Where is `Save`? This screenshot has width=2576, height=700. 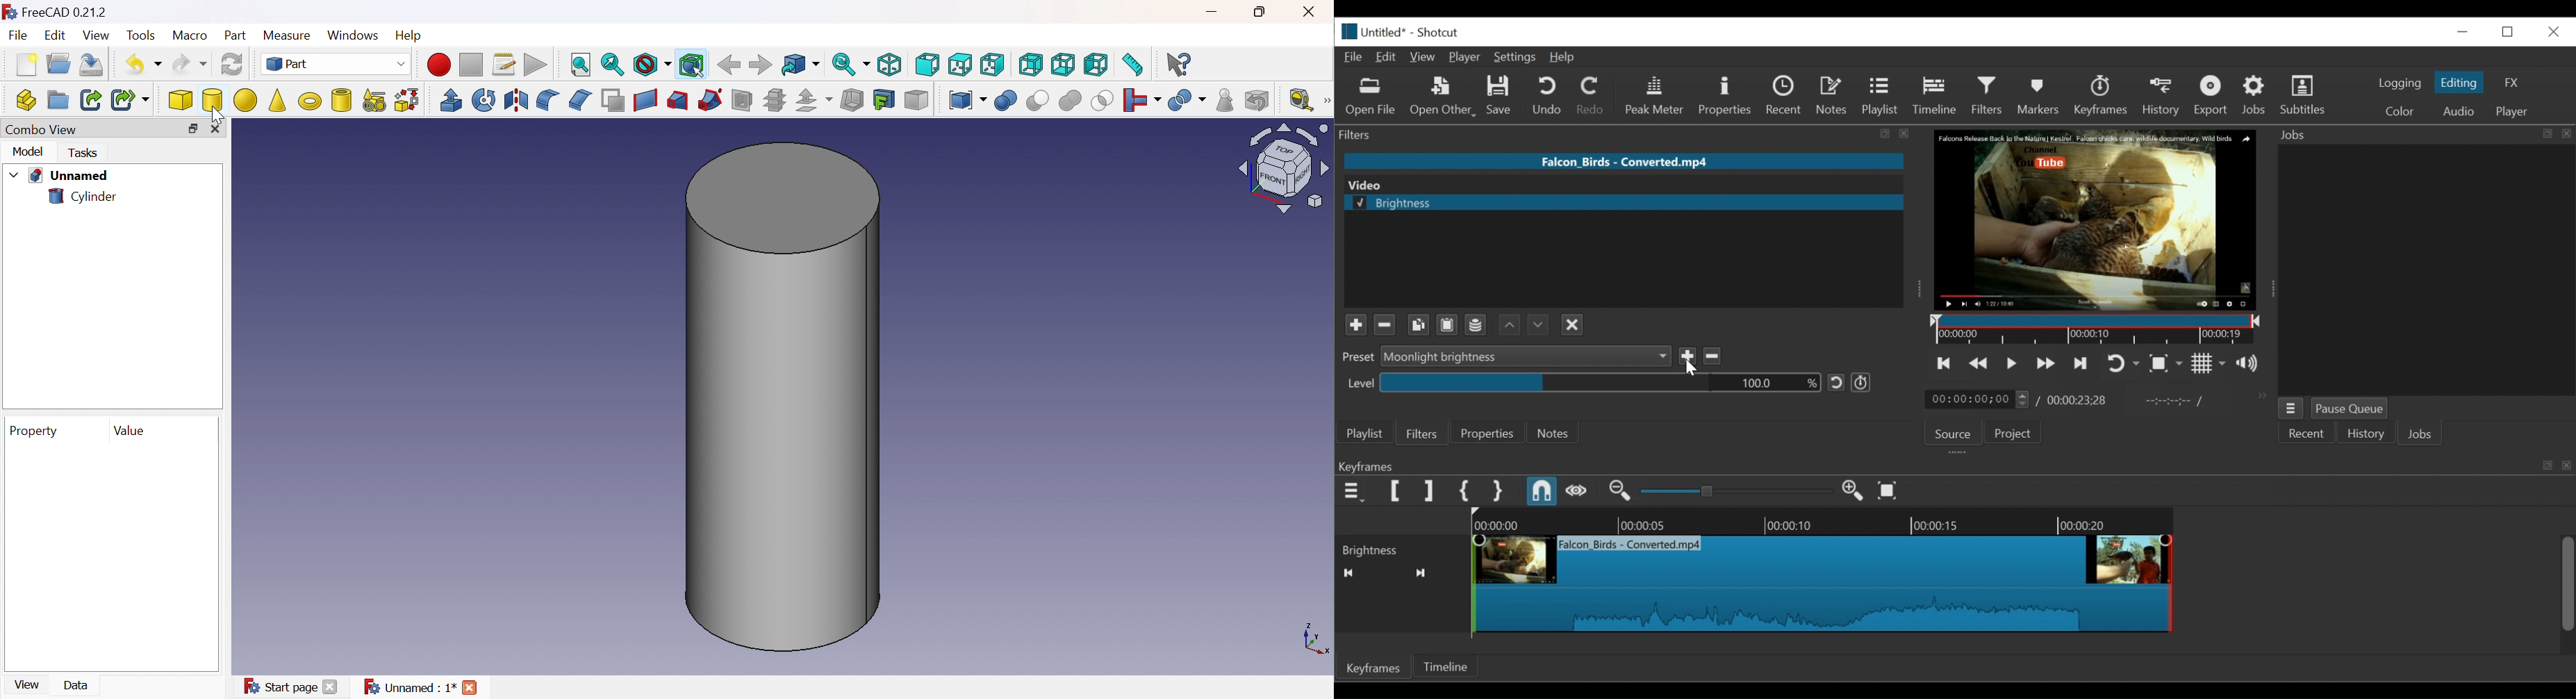 Save is located at coordinates (94, 65).